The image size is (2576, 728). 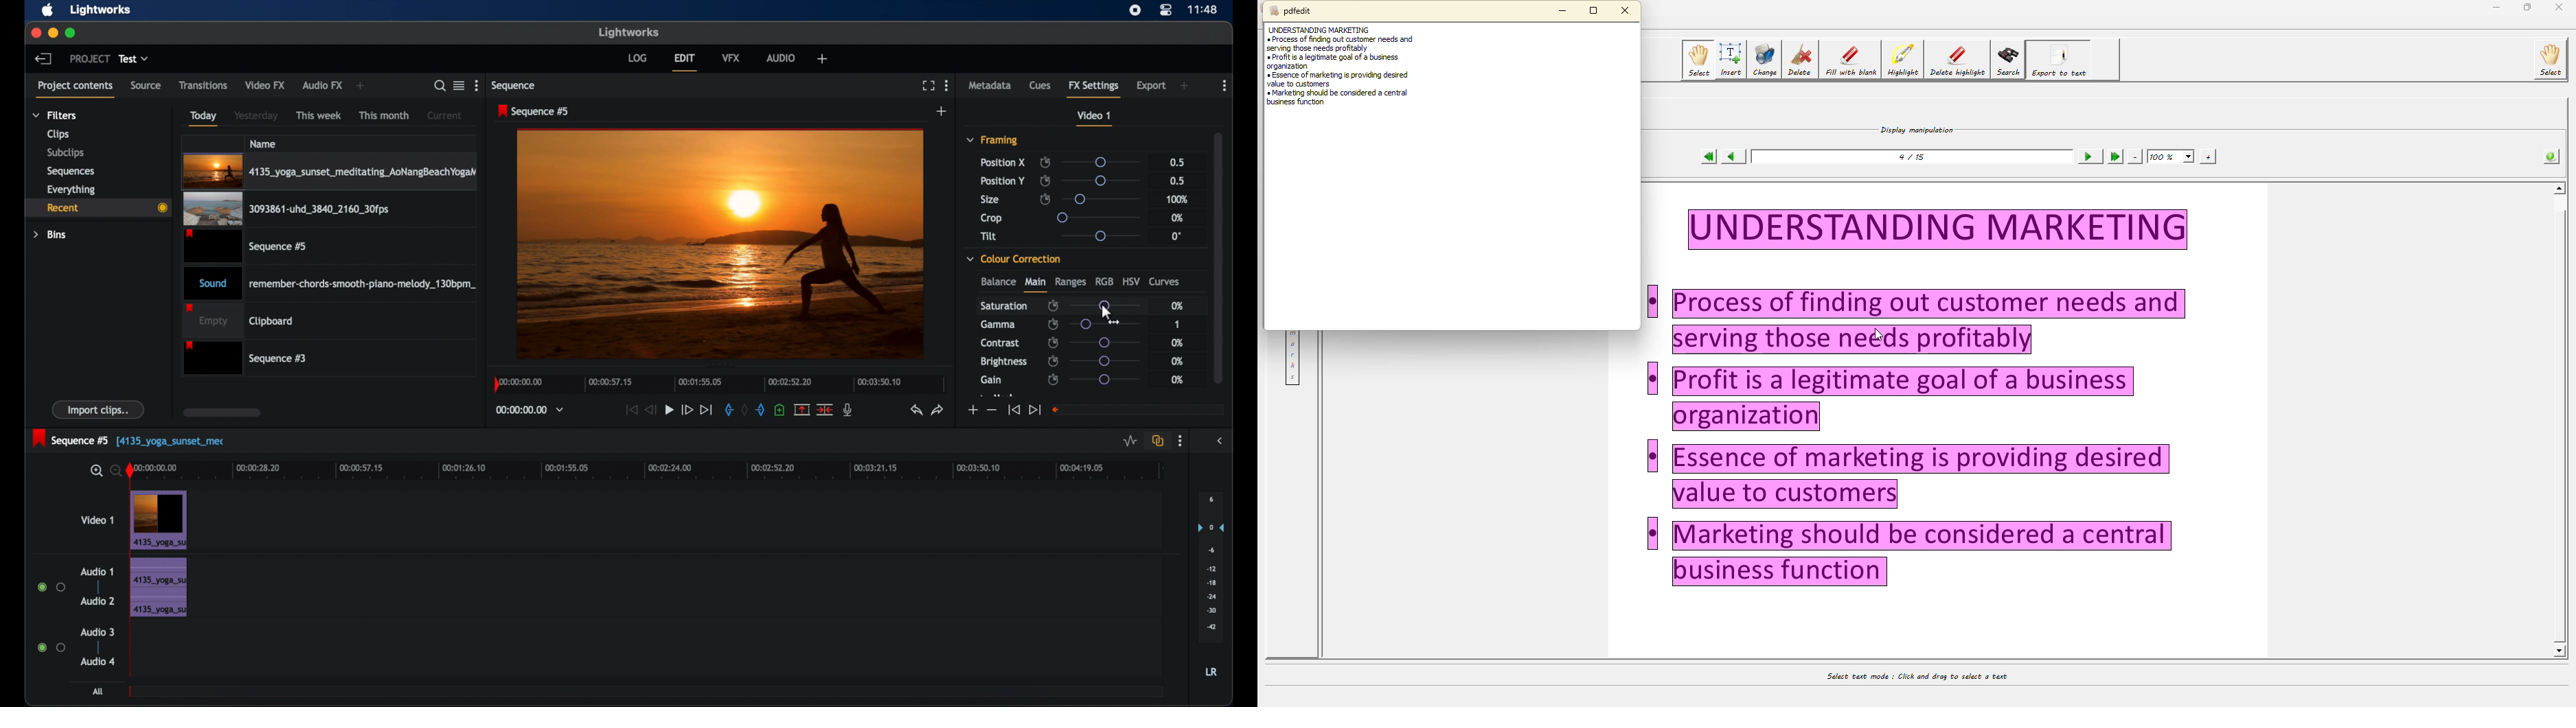 I want to click on enable/disable keyframes, so click(x=1045, y=181).